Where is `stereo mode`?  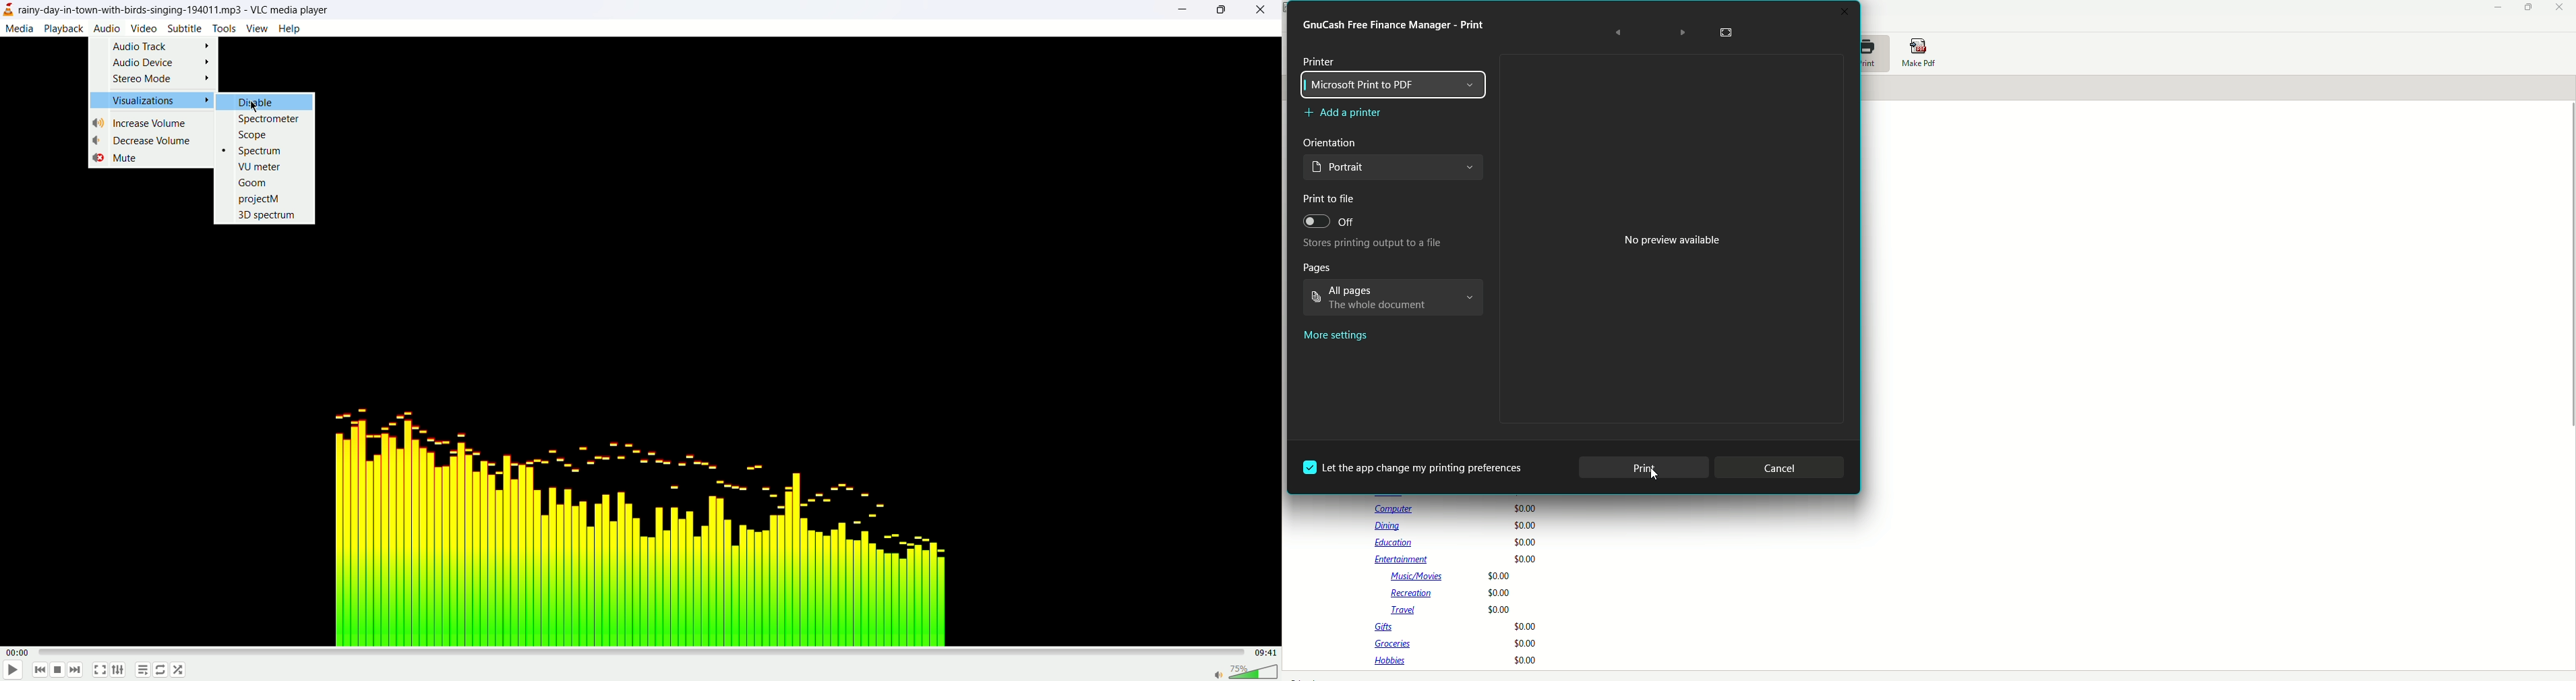
stereo mode is located at coordinates (161, 79).